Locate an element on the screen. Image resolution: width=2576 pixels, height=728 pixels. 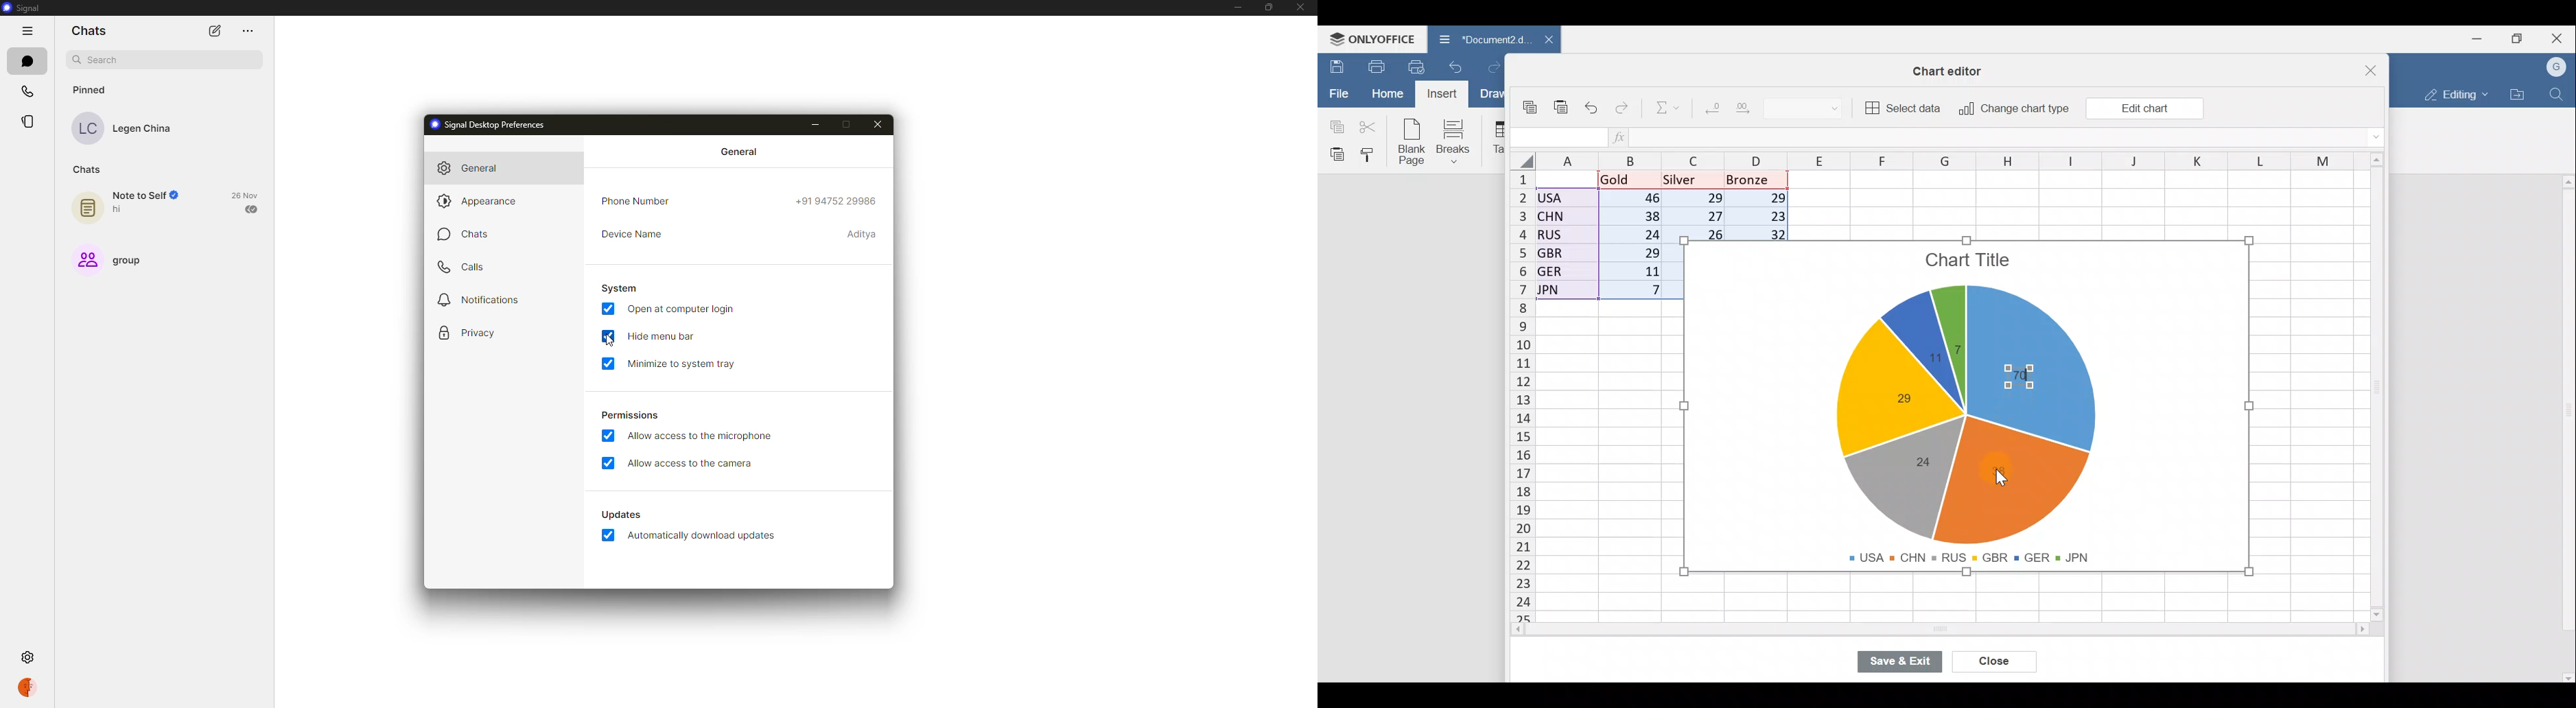
Data is located at coordinates (1590, 235).